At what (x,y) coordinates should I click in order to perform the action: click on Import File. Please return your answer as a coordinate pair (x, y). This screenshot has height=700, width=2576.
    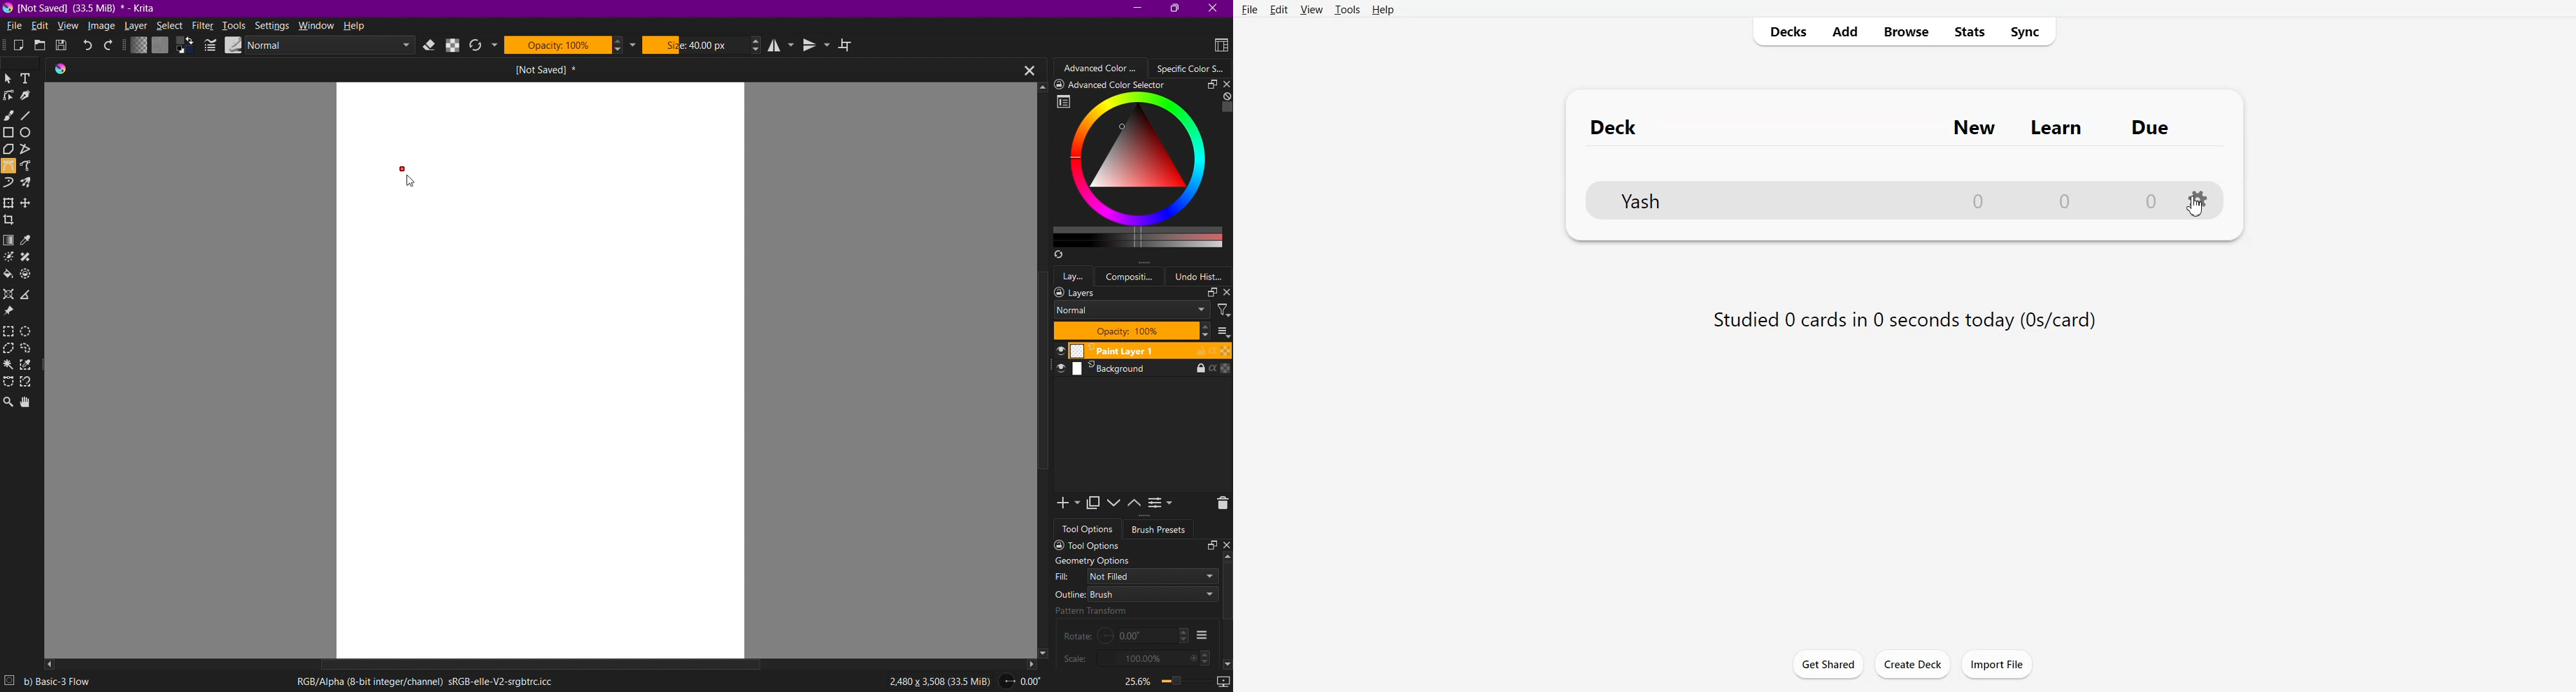
    Looking at the image, I should click on (1997, 664).